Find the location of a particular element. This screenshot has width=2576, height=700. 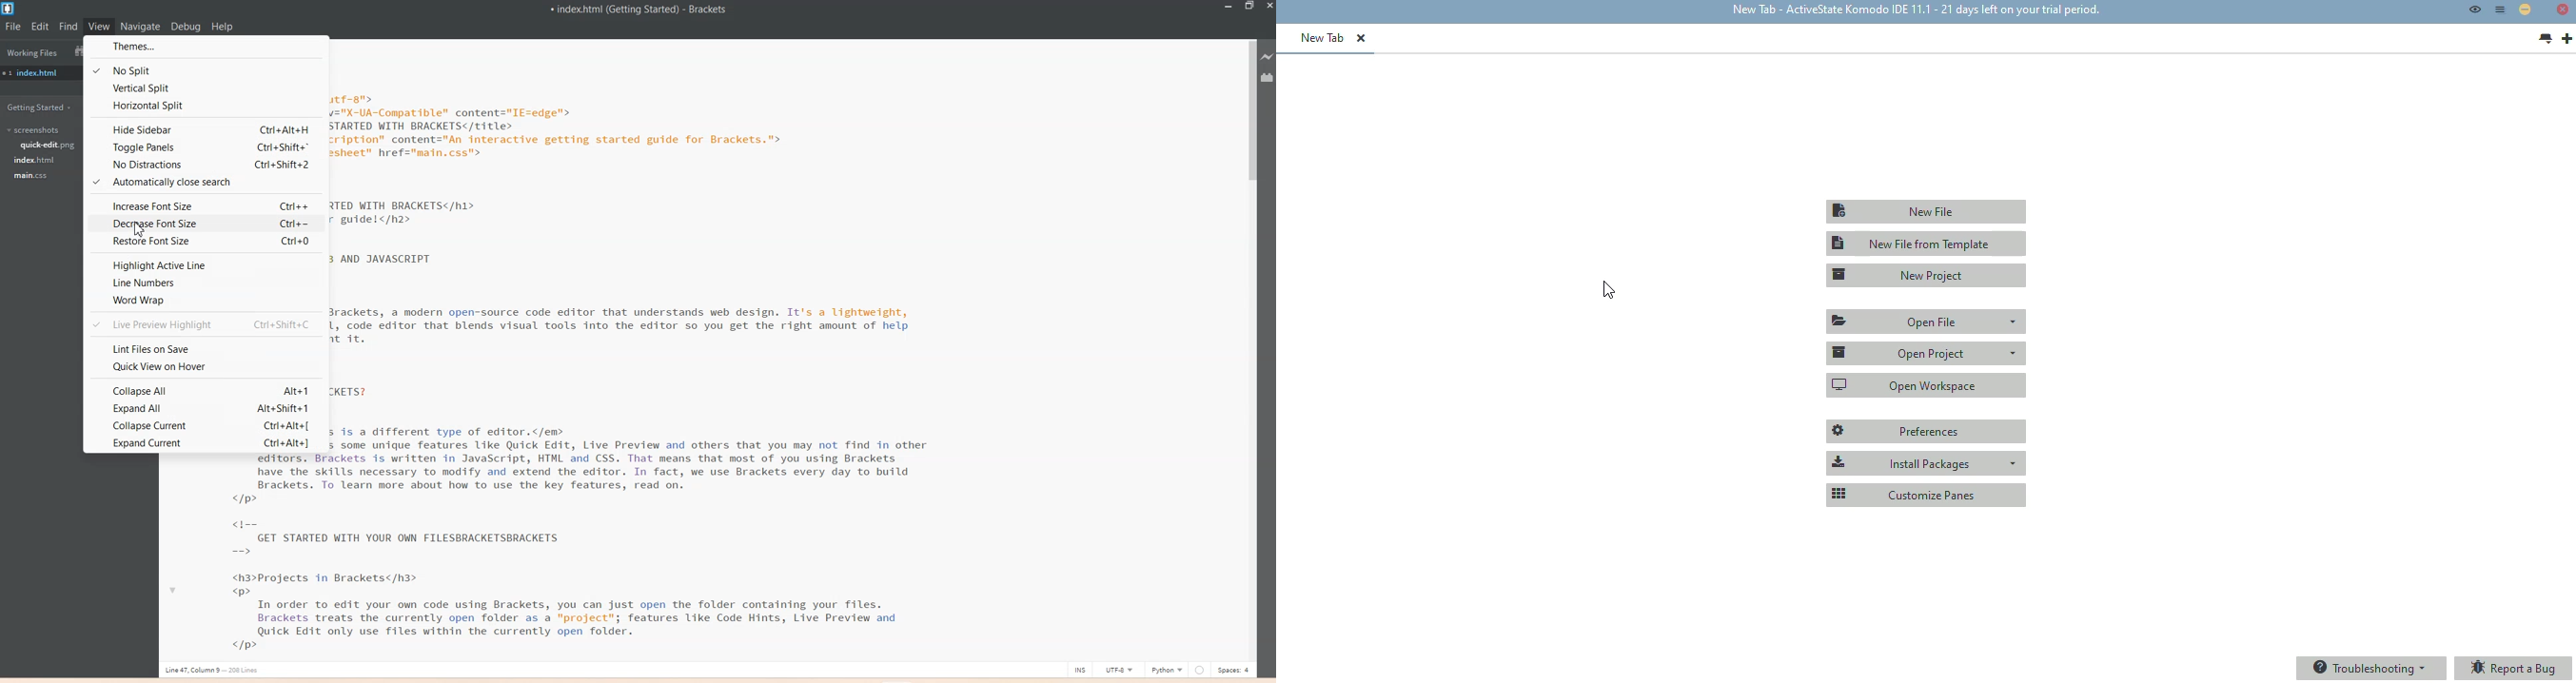

Expand All is located at coordinates (205, 407).